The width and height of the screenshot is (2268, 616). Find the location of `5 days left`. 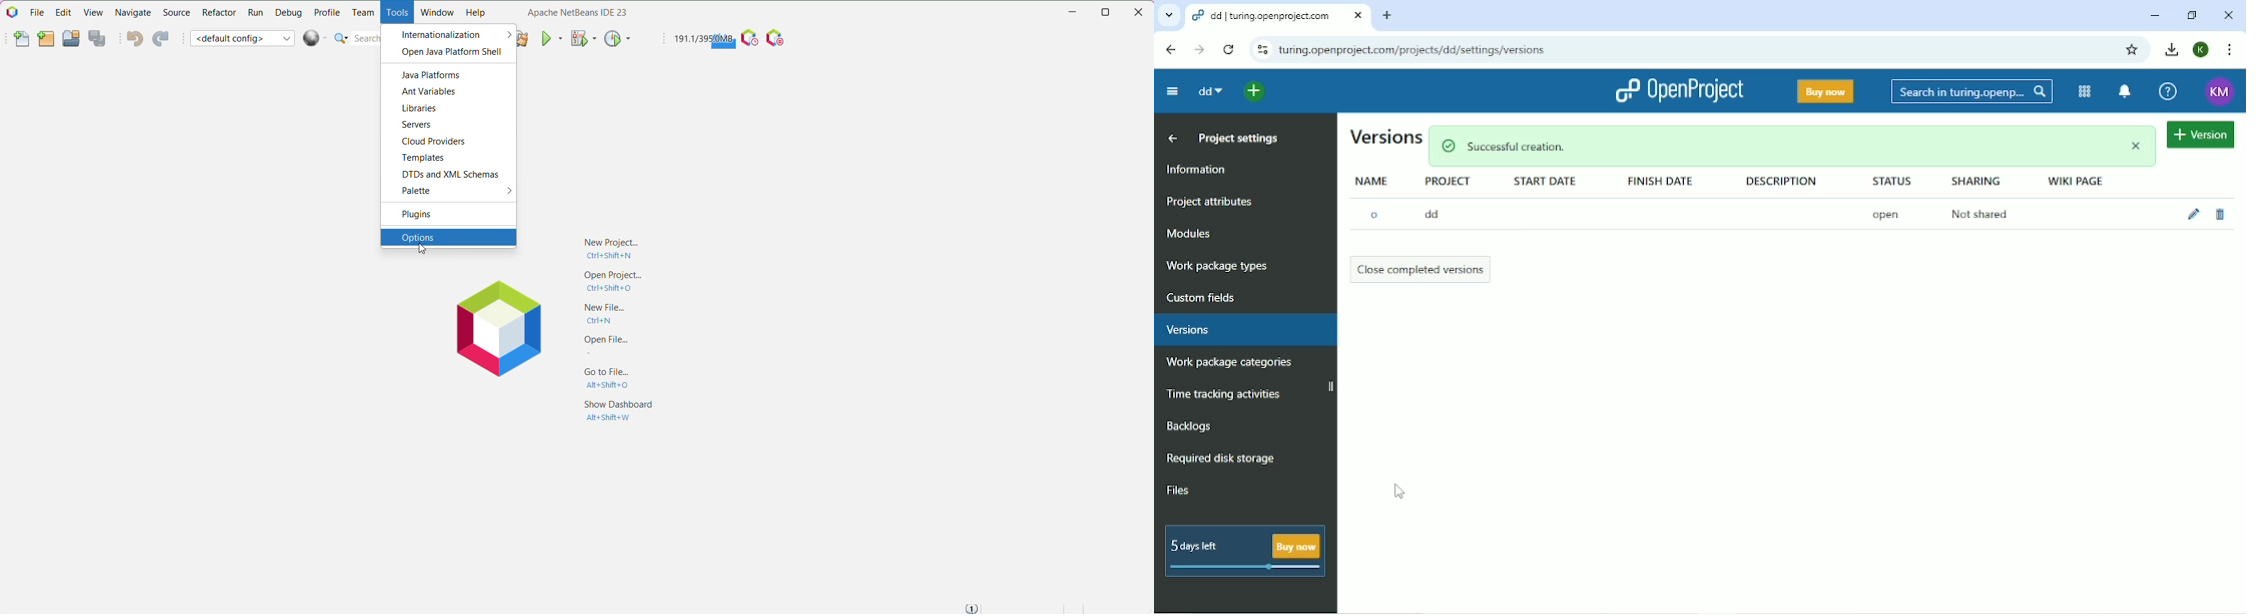

5 days left is located at coordinates (1243, 552).